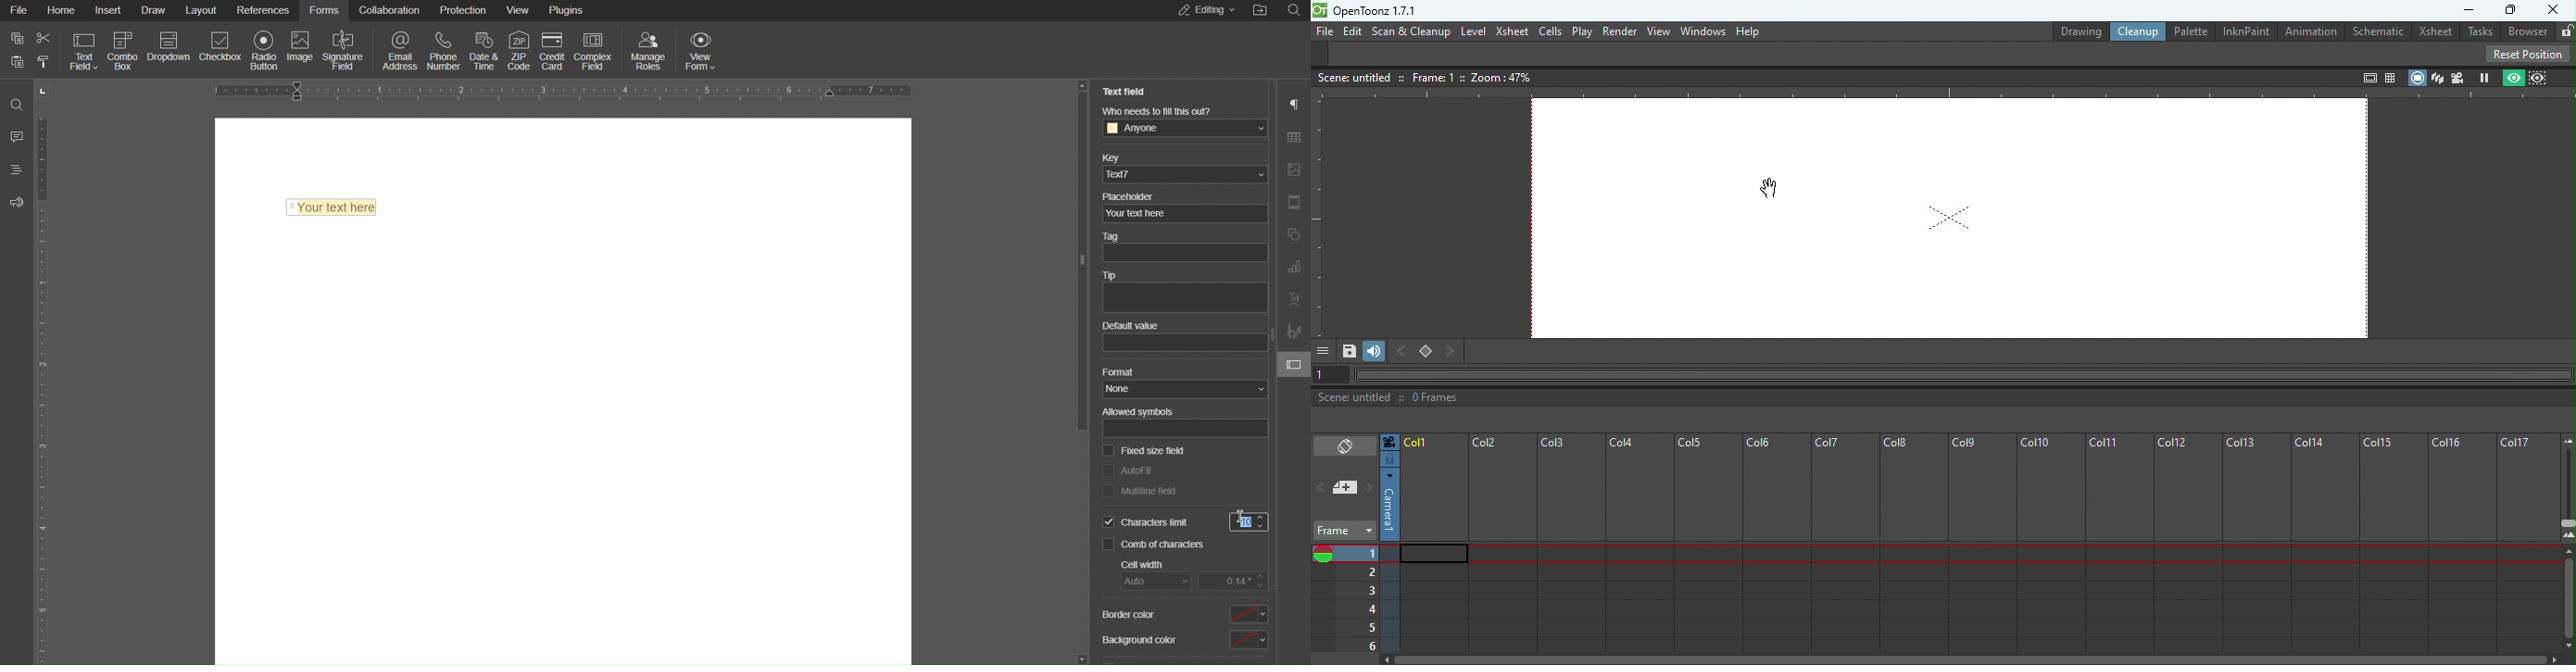 This screenshot has width=2576, height=672. What do you see at coordinates (1183, 642) in the screenshot?
I see `Background color` at bounding box center [1183, 642].